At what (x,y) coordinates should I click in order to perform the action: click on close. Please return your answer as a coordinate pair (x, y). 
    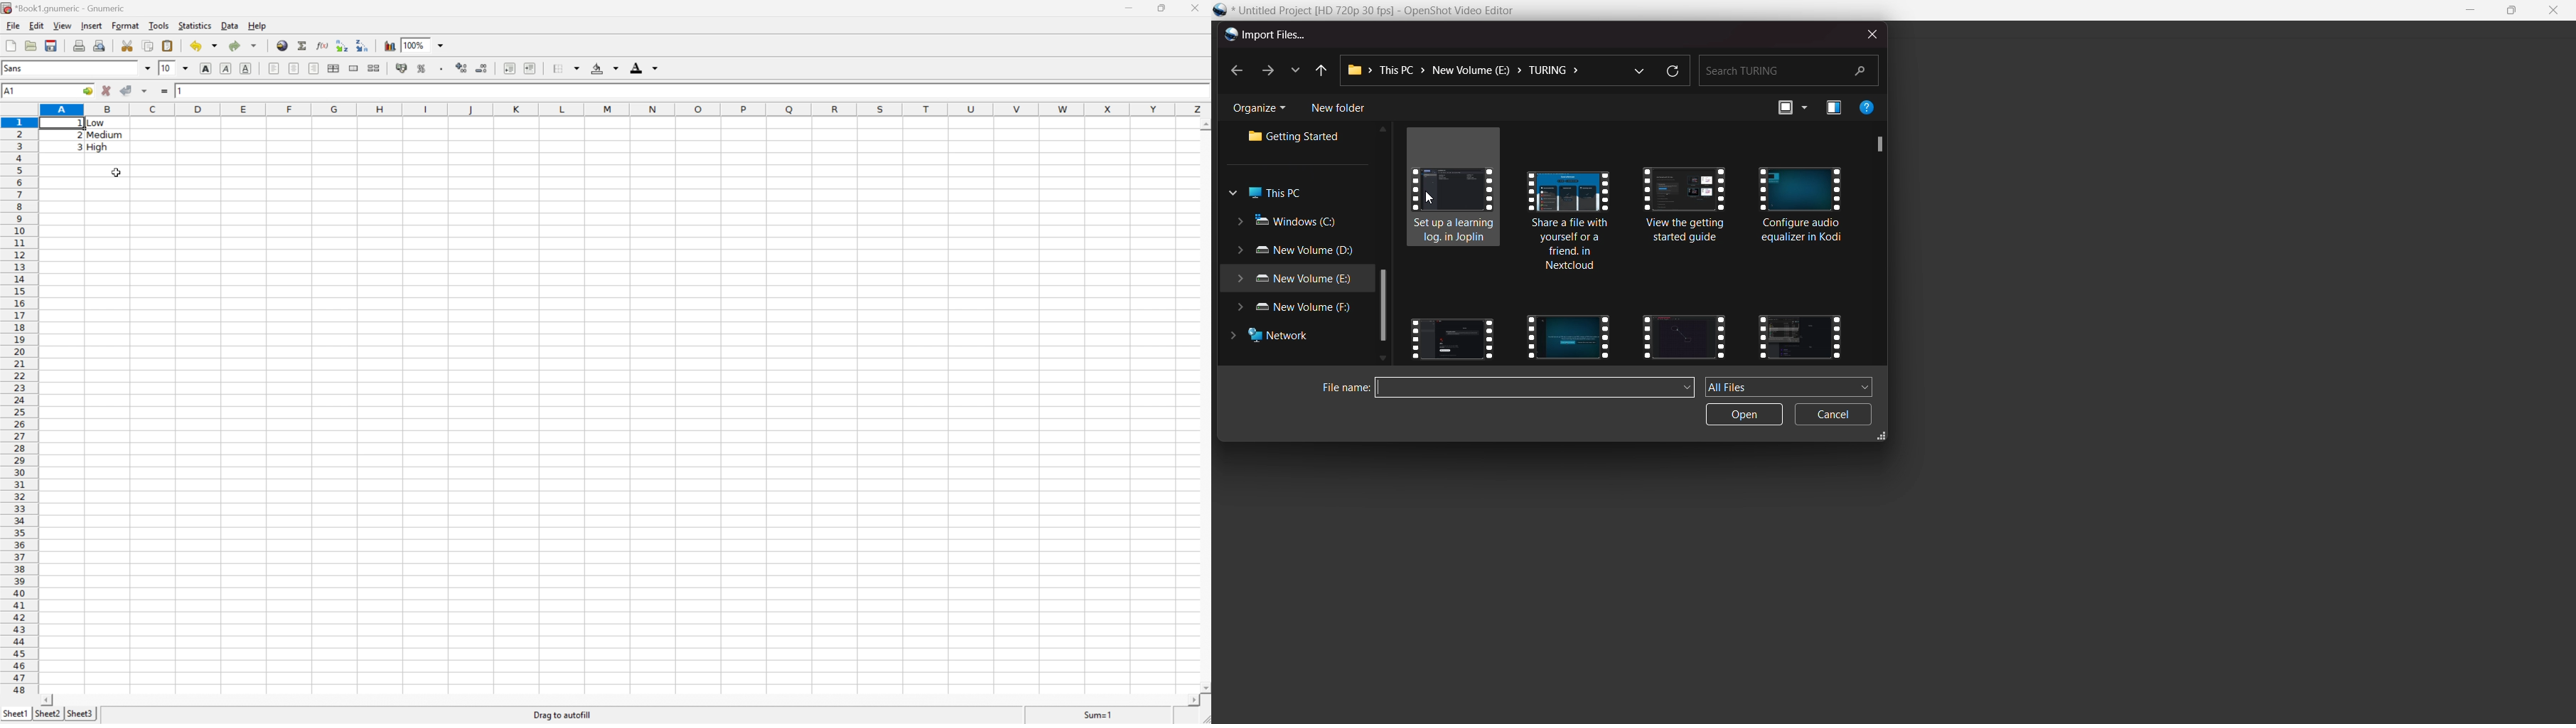
    Looking at the image, I should click on (2553, 11).